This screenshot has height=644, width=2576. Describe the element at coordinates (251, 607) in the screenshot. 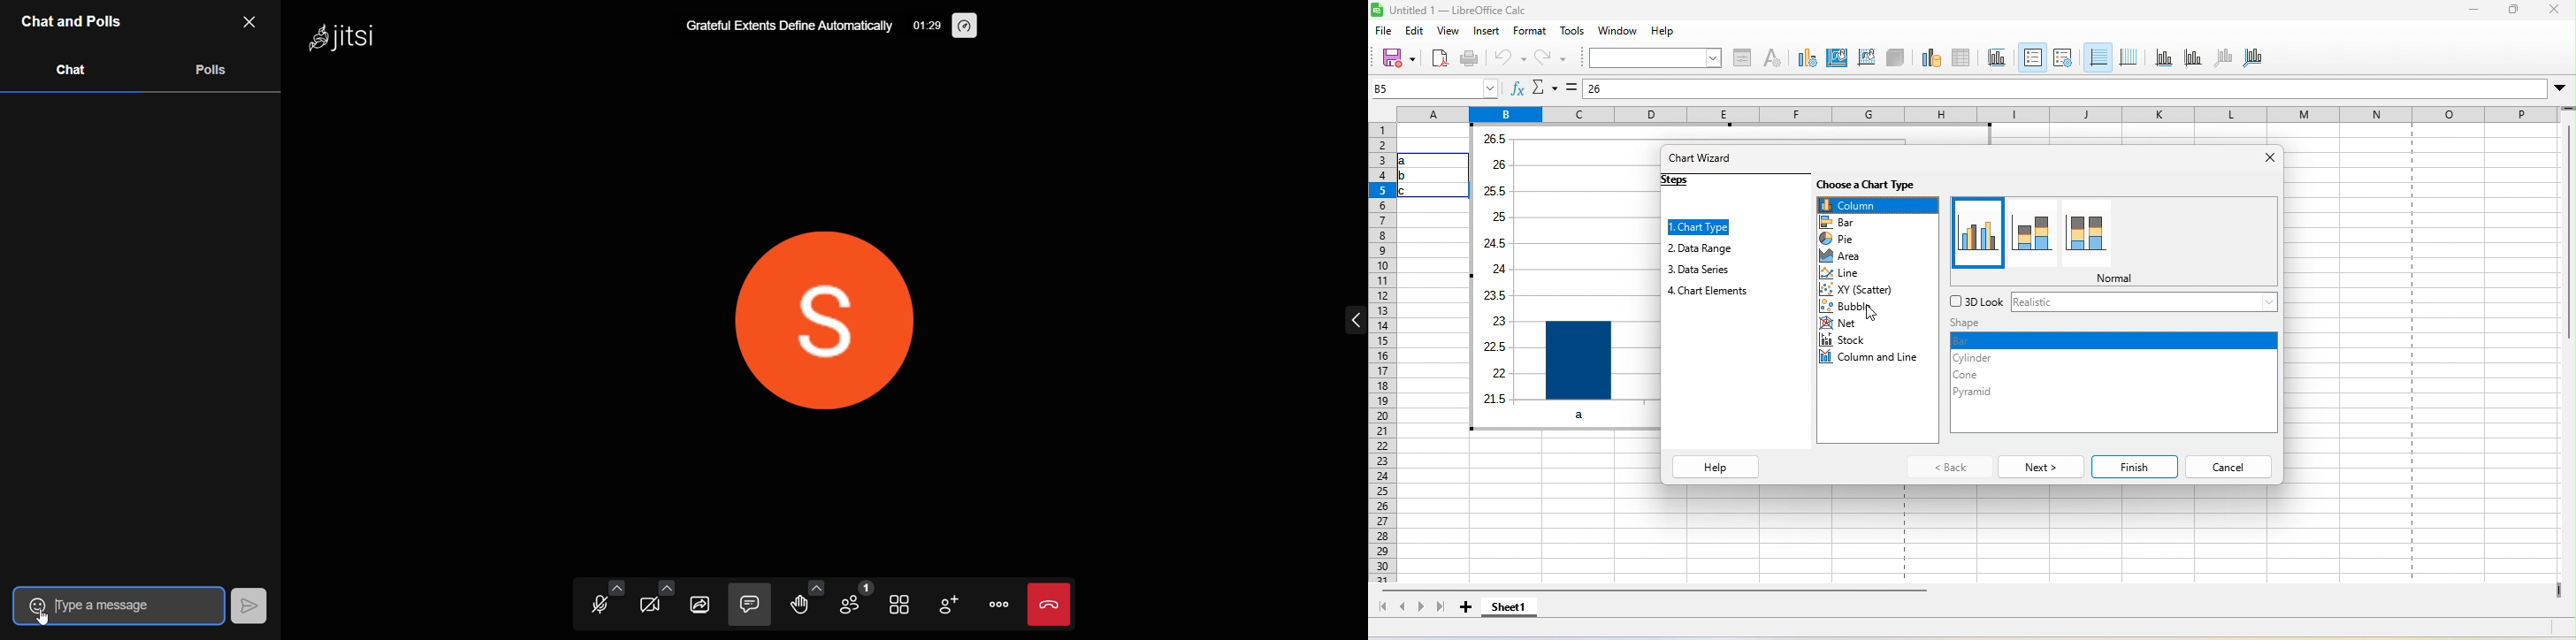

I see `send` at that location.